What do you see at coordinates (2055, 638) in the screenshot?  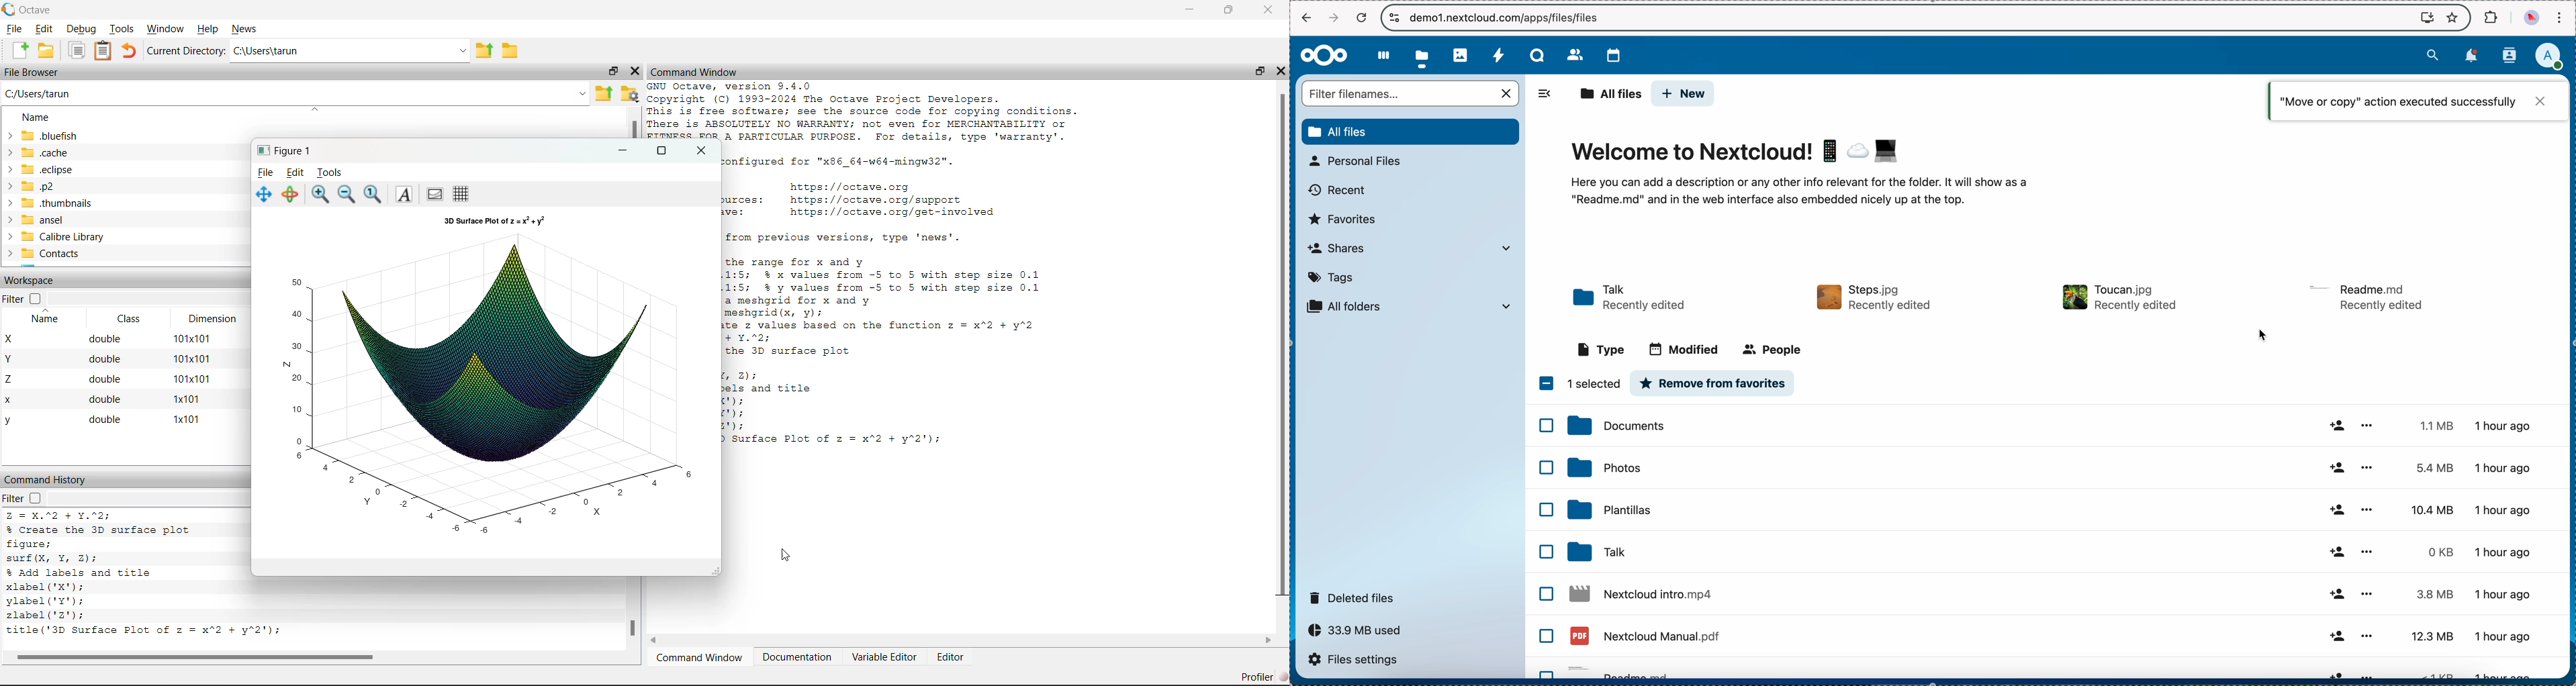 I see `file` at bounding box center [2055, 638].